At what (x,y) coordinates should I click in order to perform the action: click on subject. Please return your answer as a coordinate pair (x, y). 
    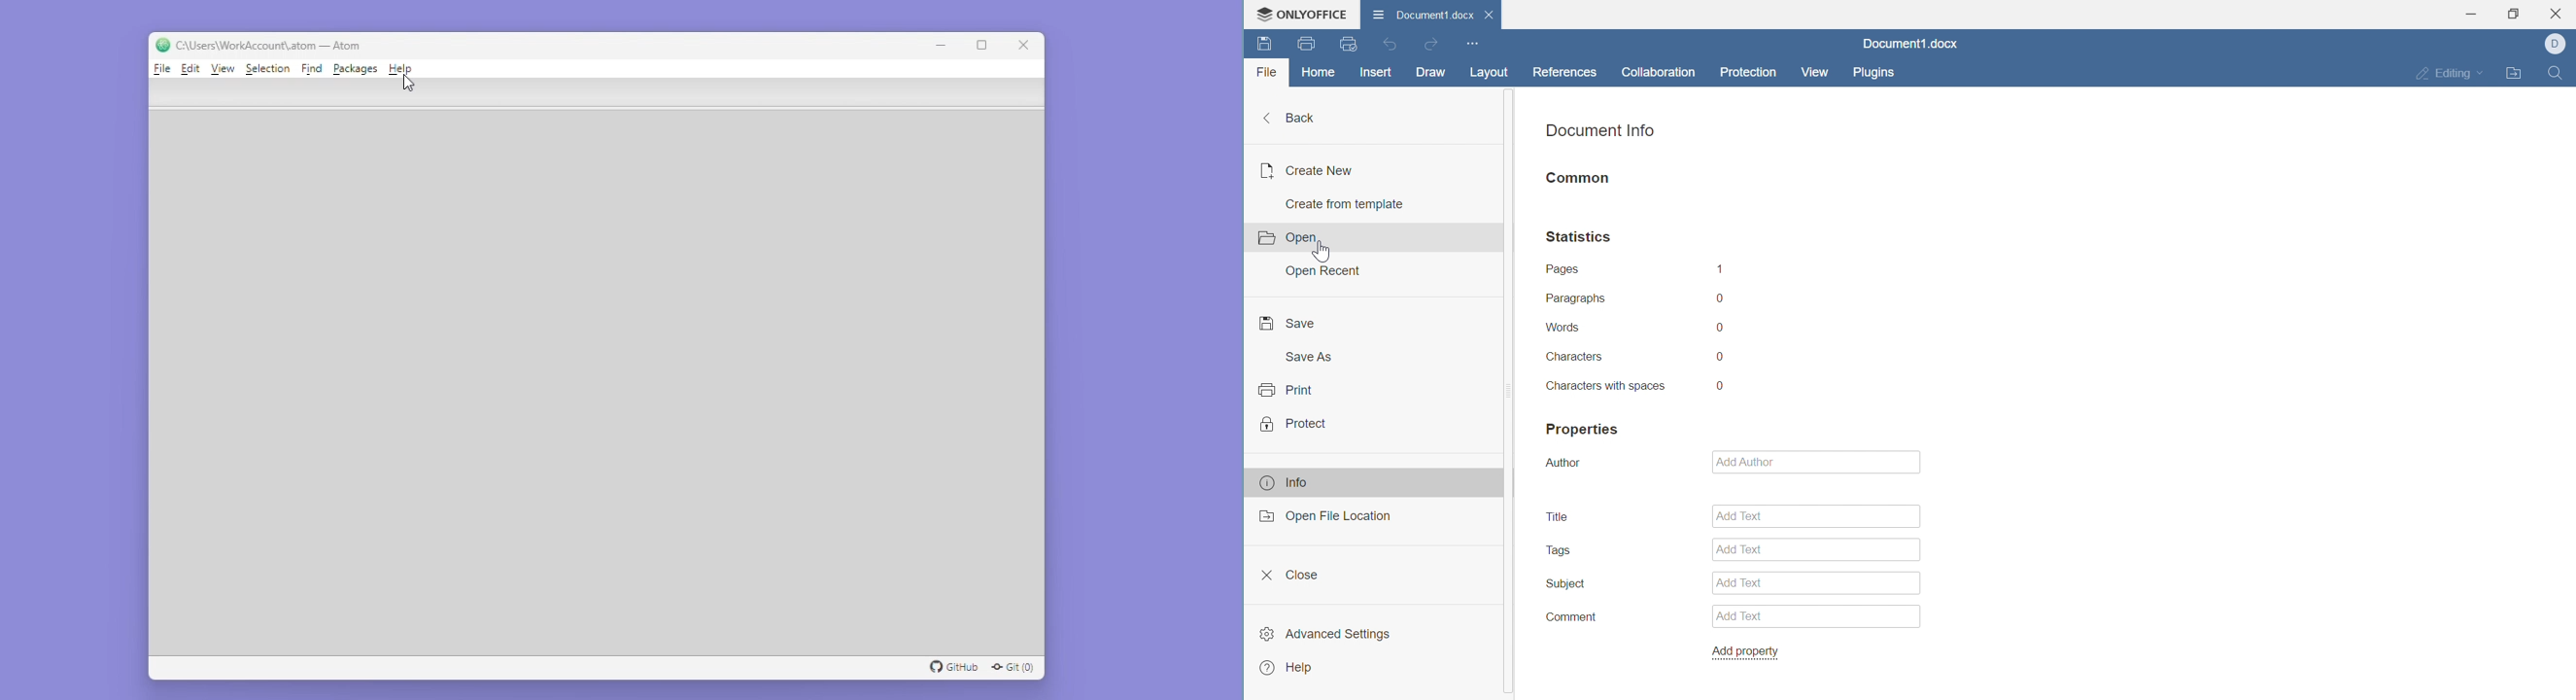
    Looking at the image, I should click on (1567, 583).